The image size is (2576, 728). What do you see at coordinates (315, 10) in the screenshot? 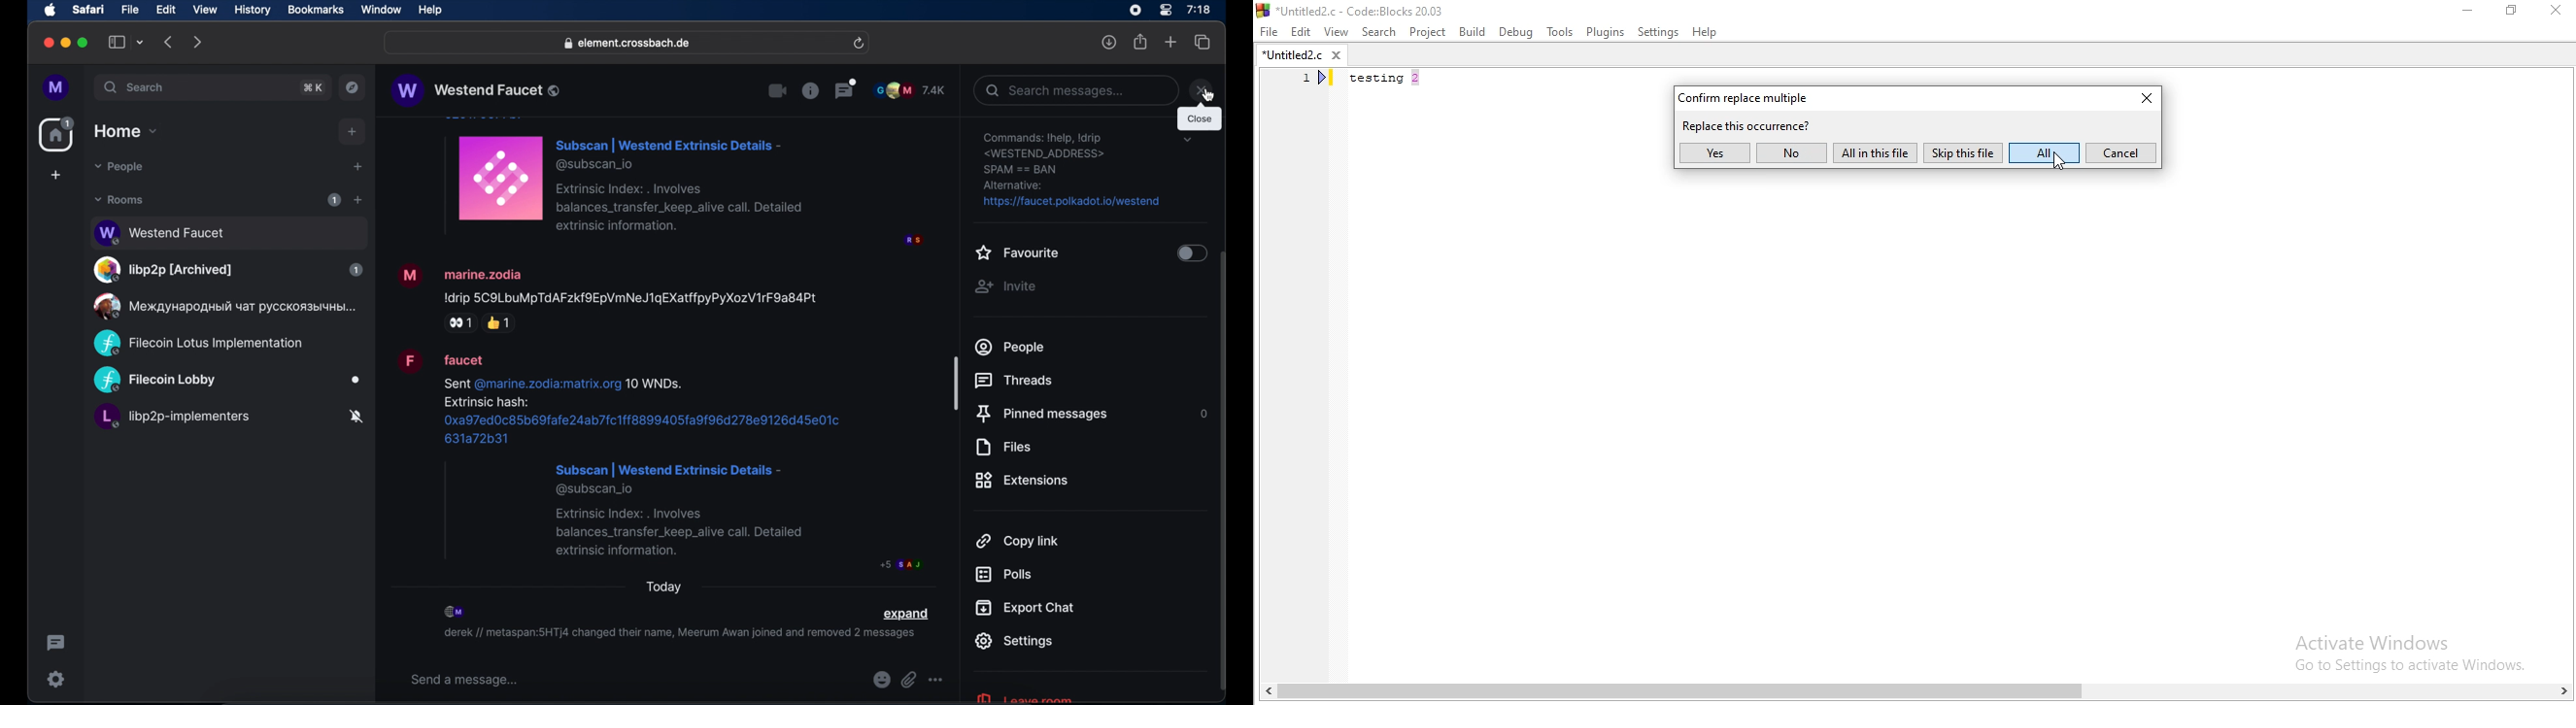
I see `bookmarks` at bounding box center [315, 10].